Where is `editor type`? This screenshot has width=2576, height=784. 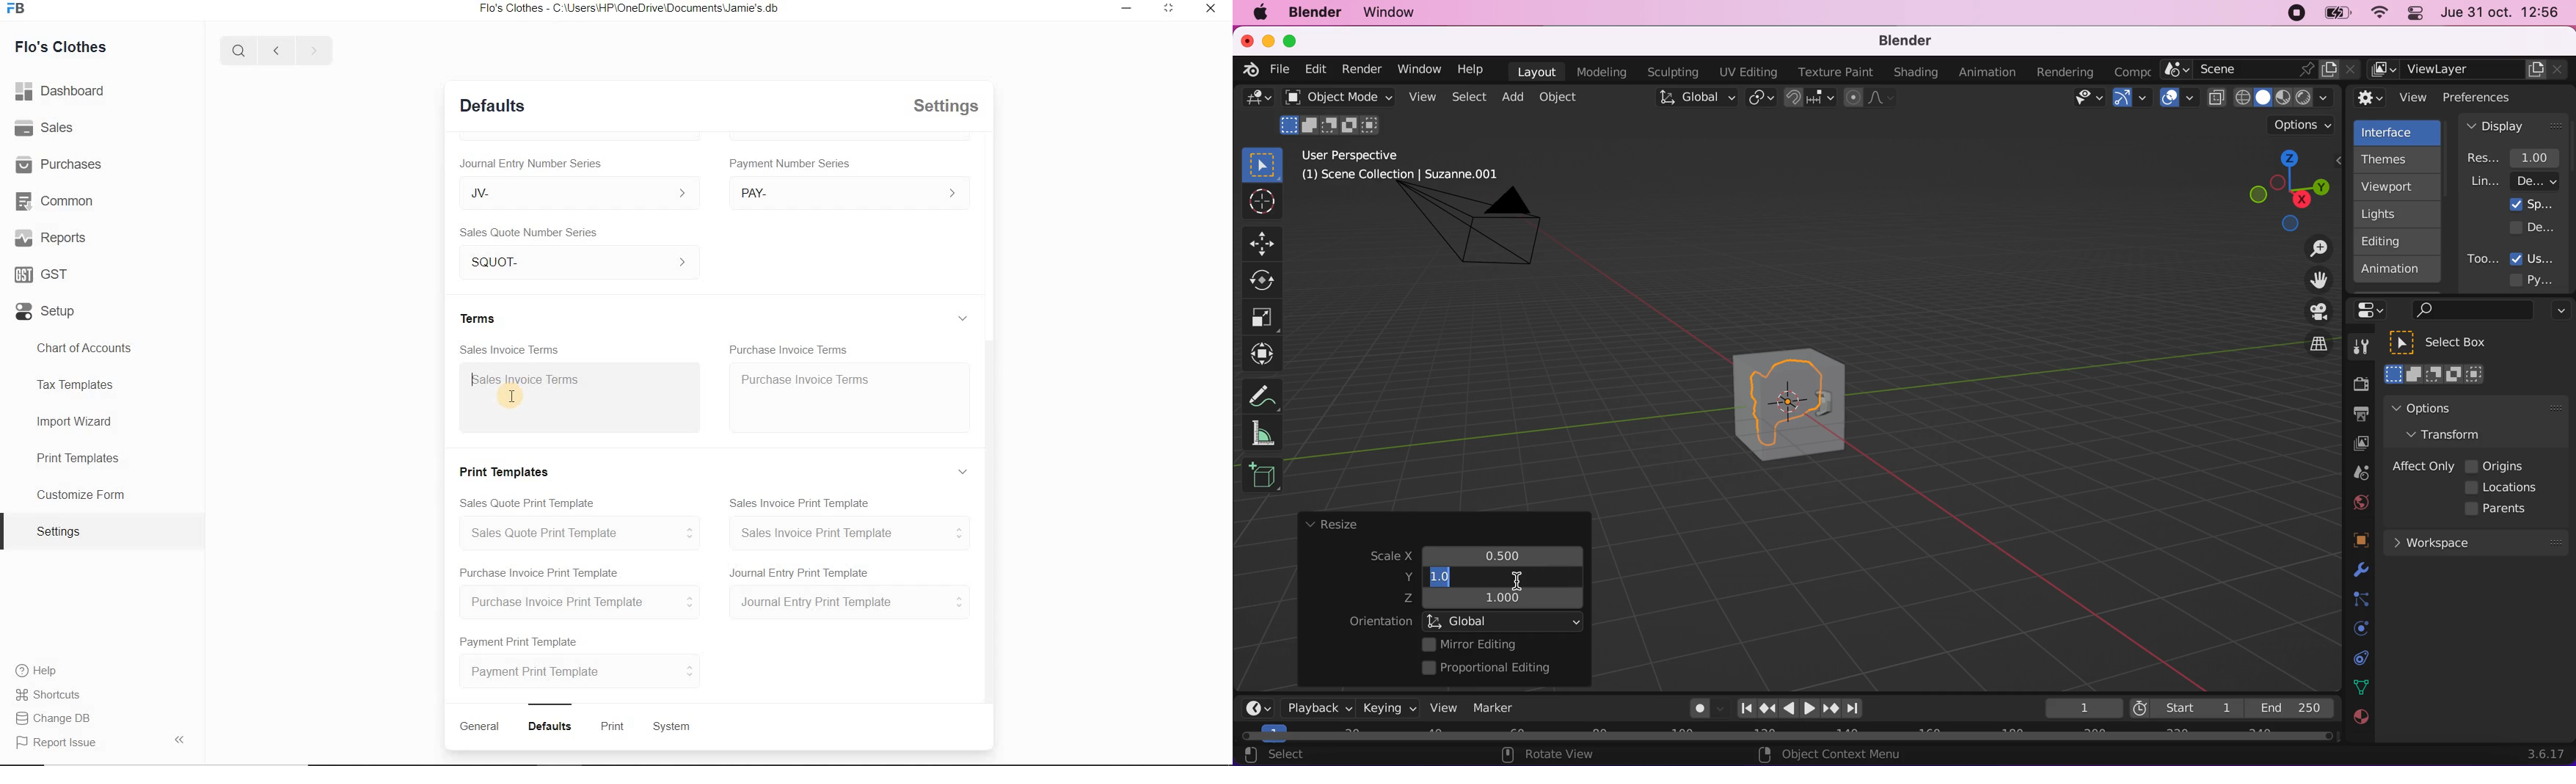
editor type is located at coordinates (1254, 700).